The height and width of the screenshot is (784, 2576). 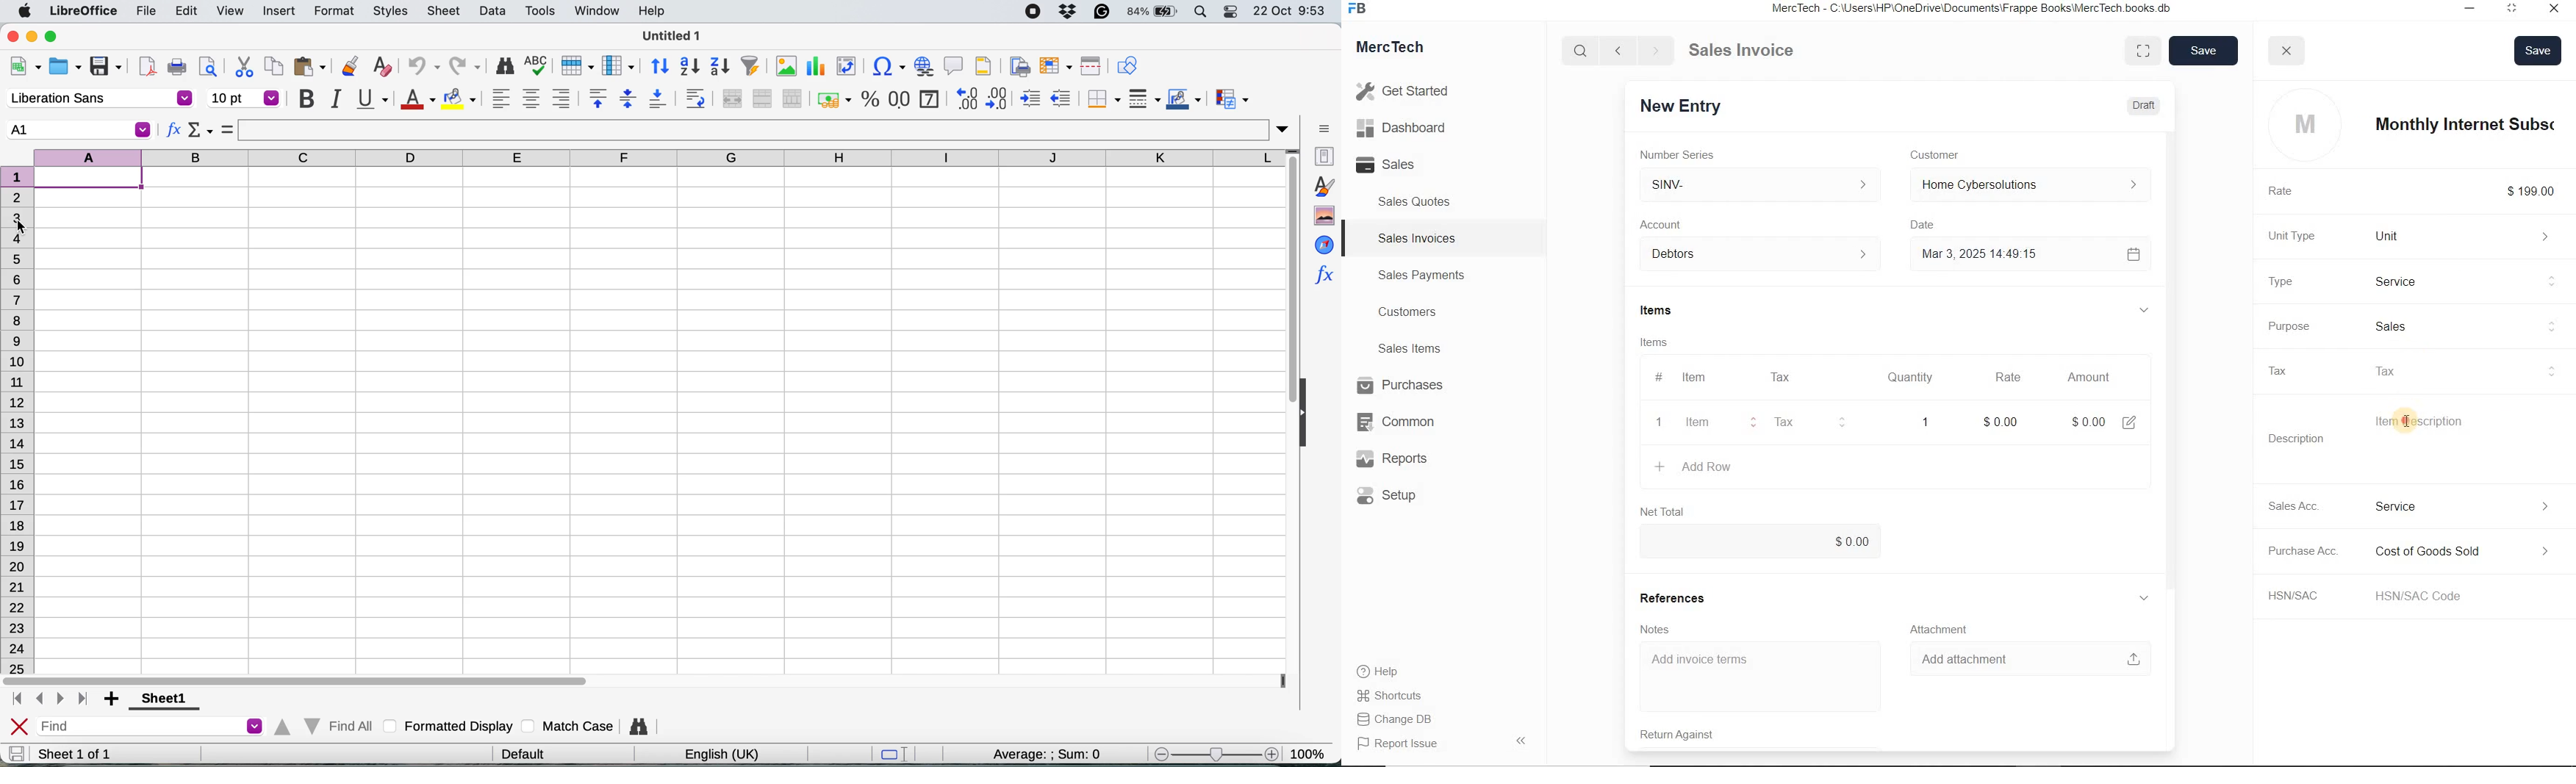 I want to click on Account dropdown, so click(x=1760, y=255).